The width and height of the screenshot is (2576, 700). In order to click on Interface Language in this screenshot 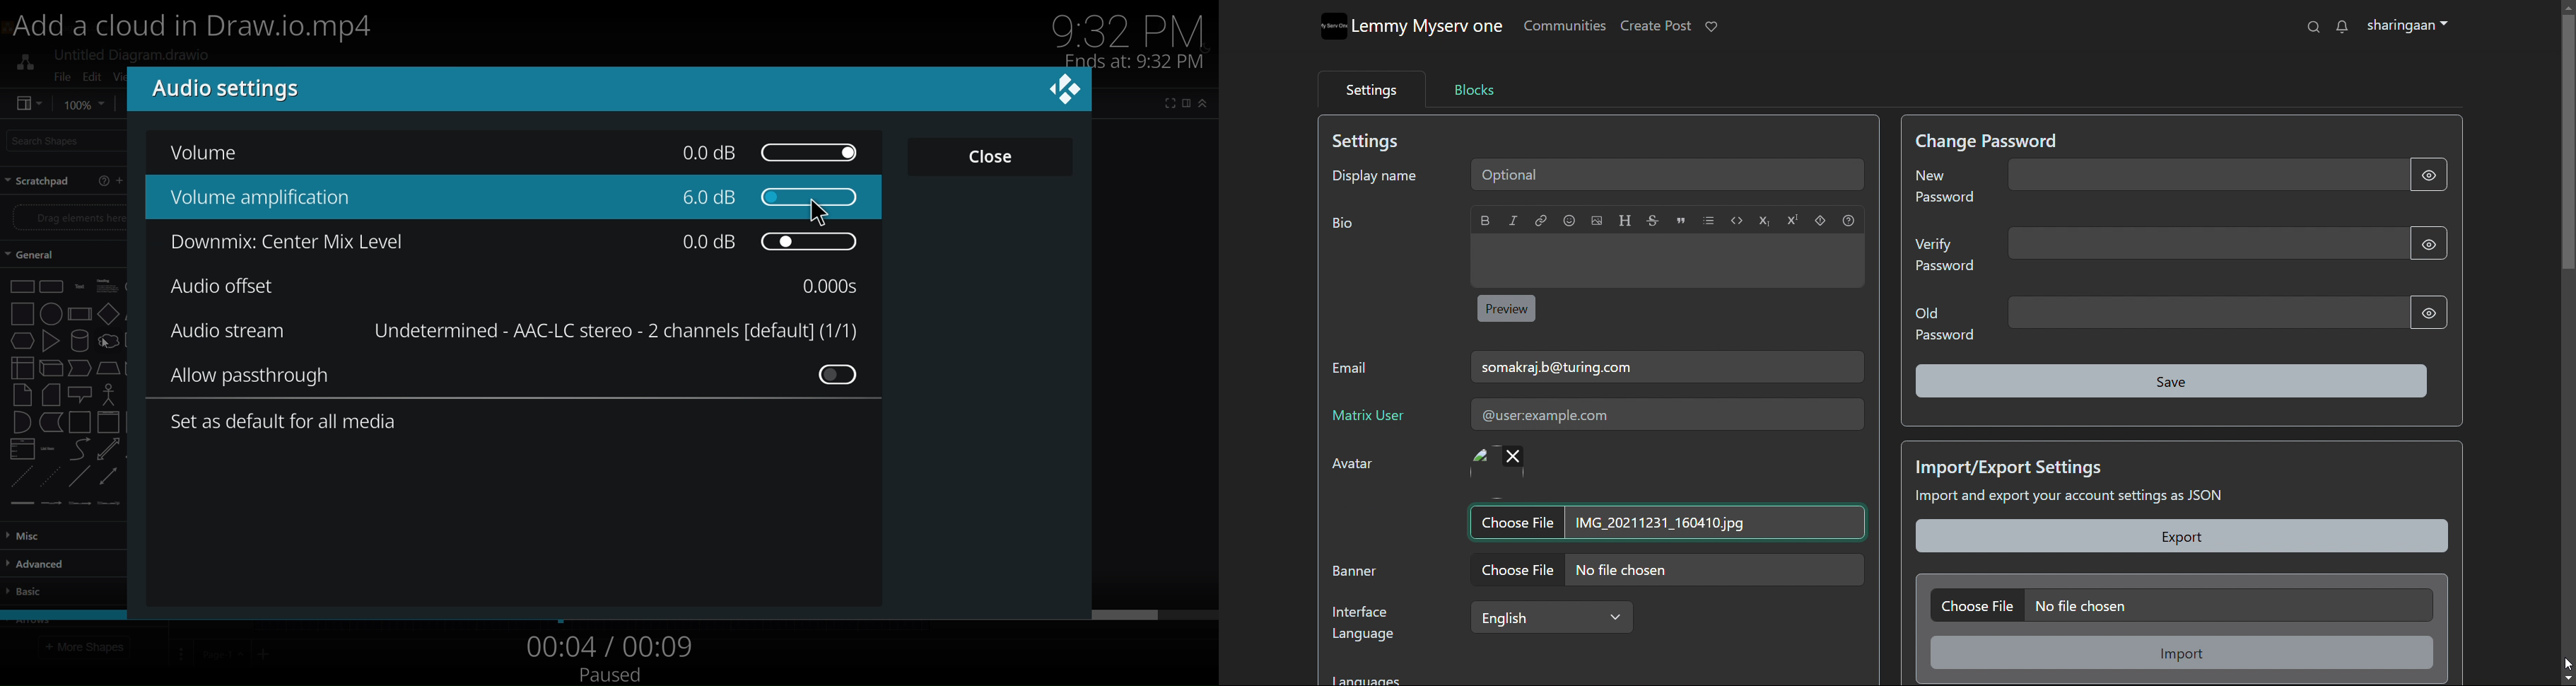, I will do `click(1370, 629)`.